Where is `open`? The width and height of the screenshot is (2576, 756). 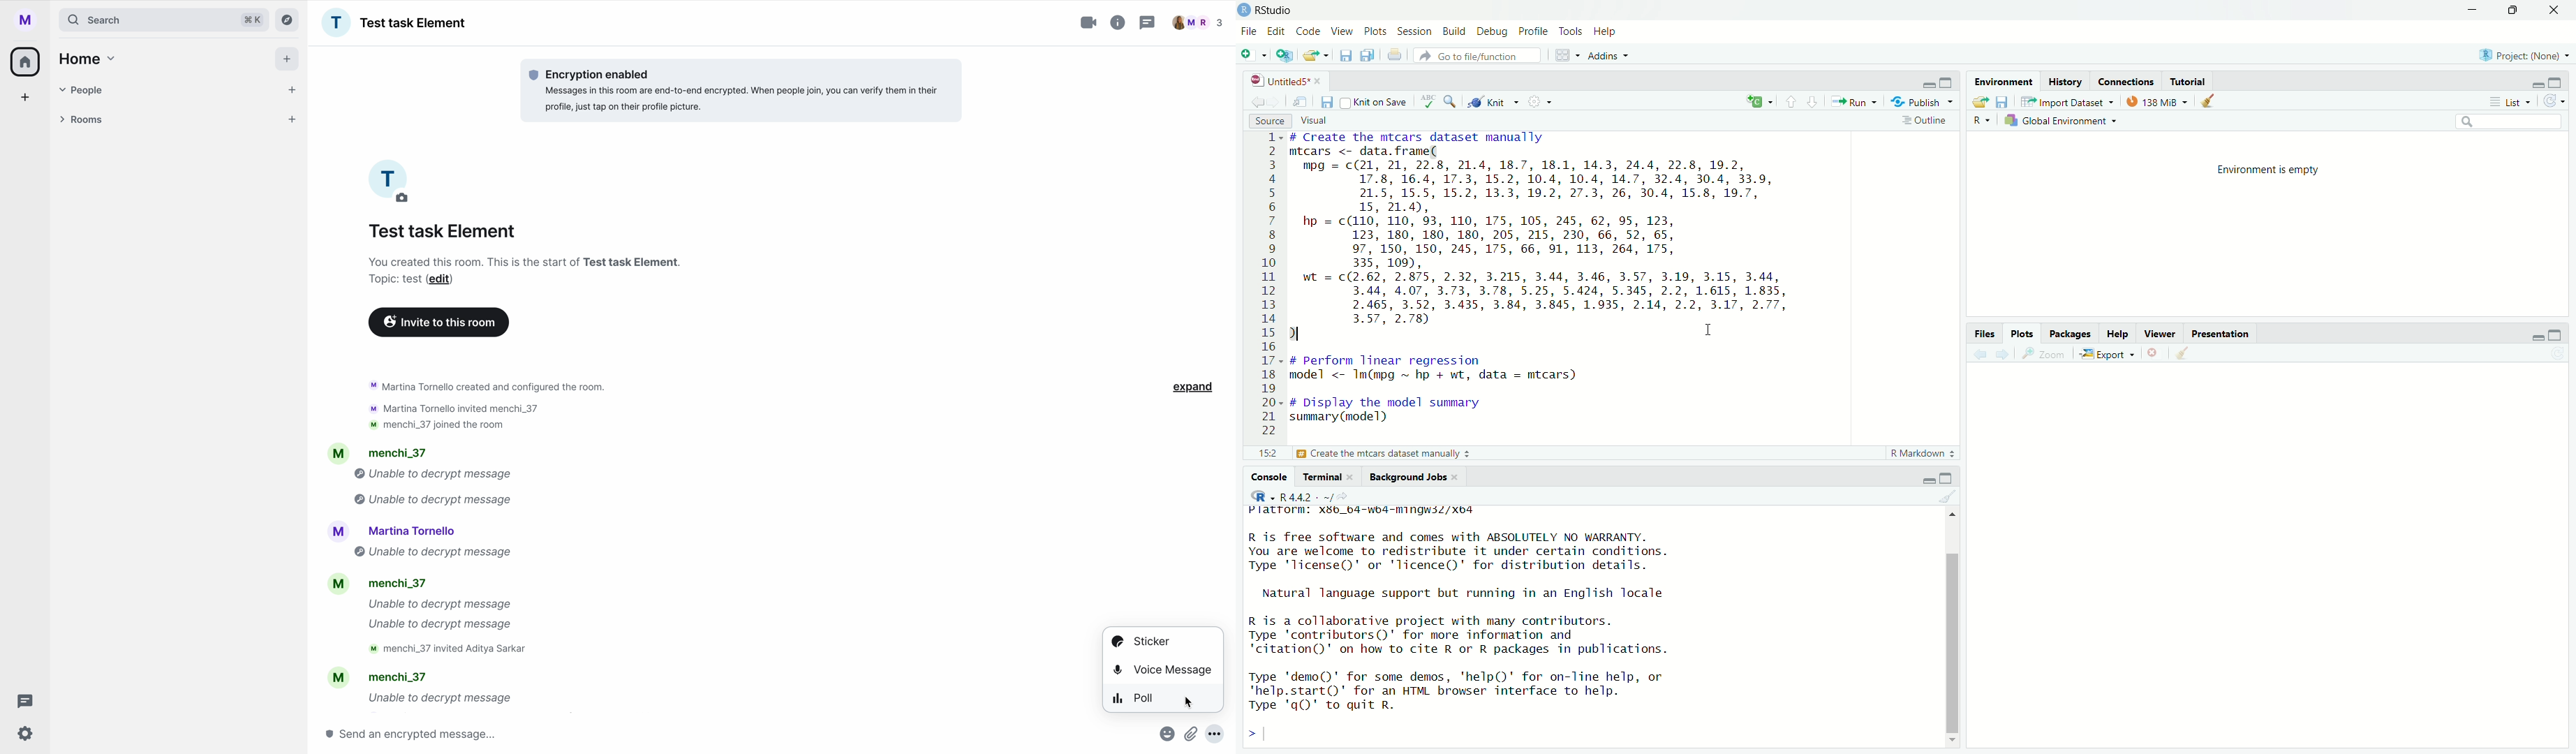 open is located at coordinates (1980, 103).